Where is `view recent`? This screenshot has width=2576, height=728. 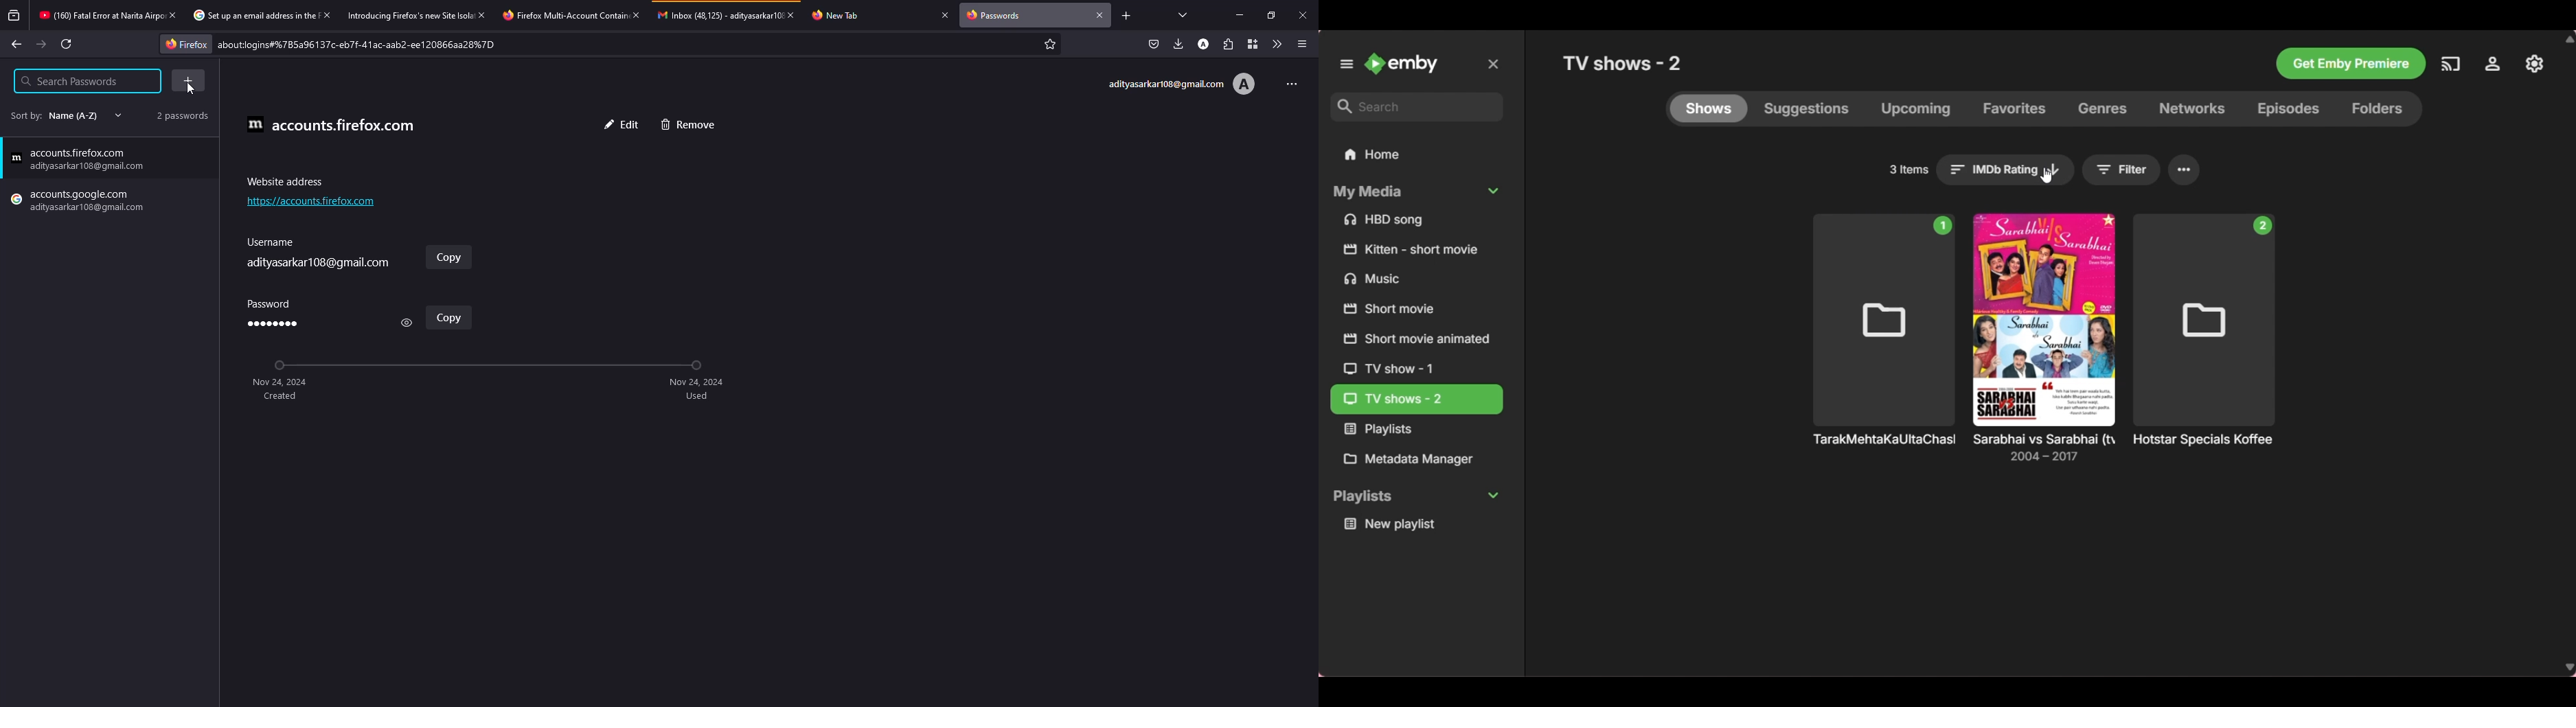 view recent is located at coordinates (15, 16).